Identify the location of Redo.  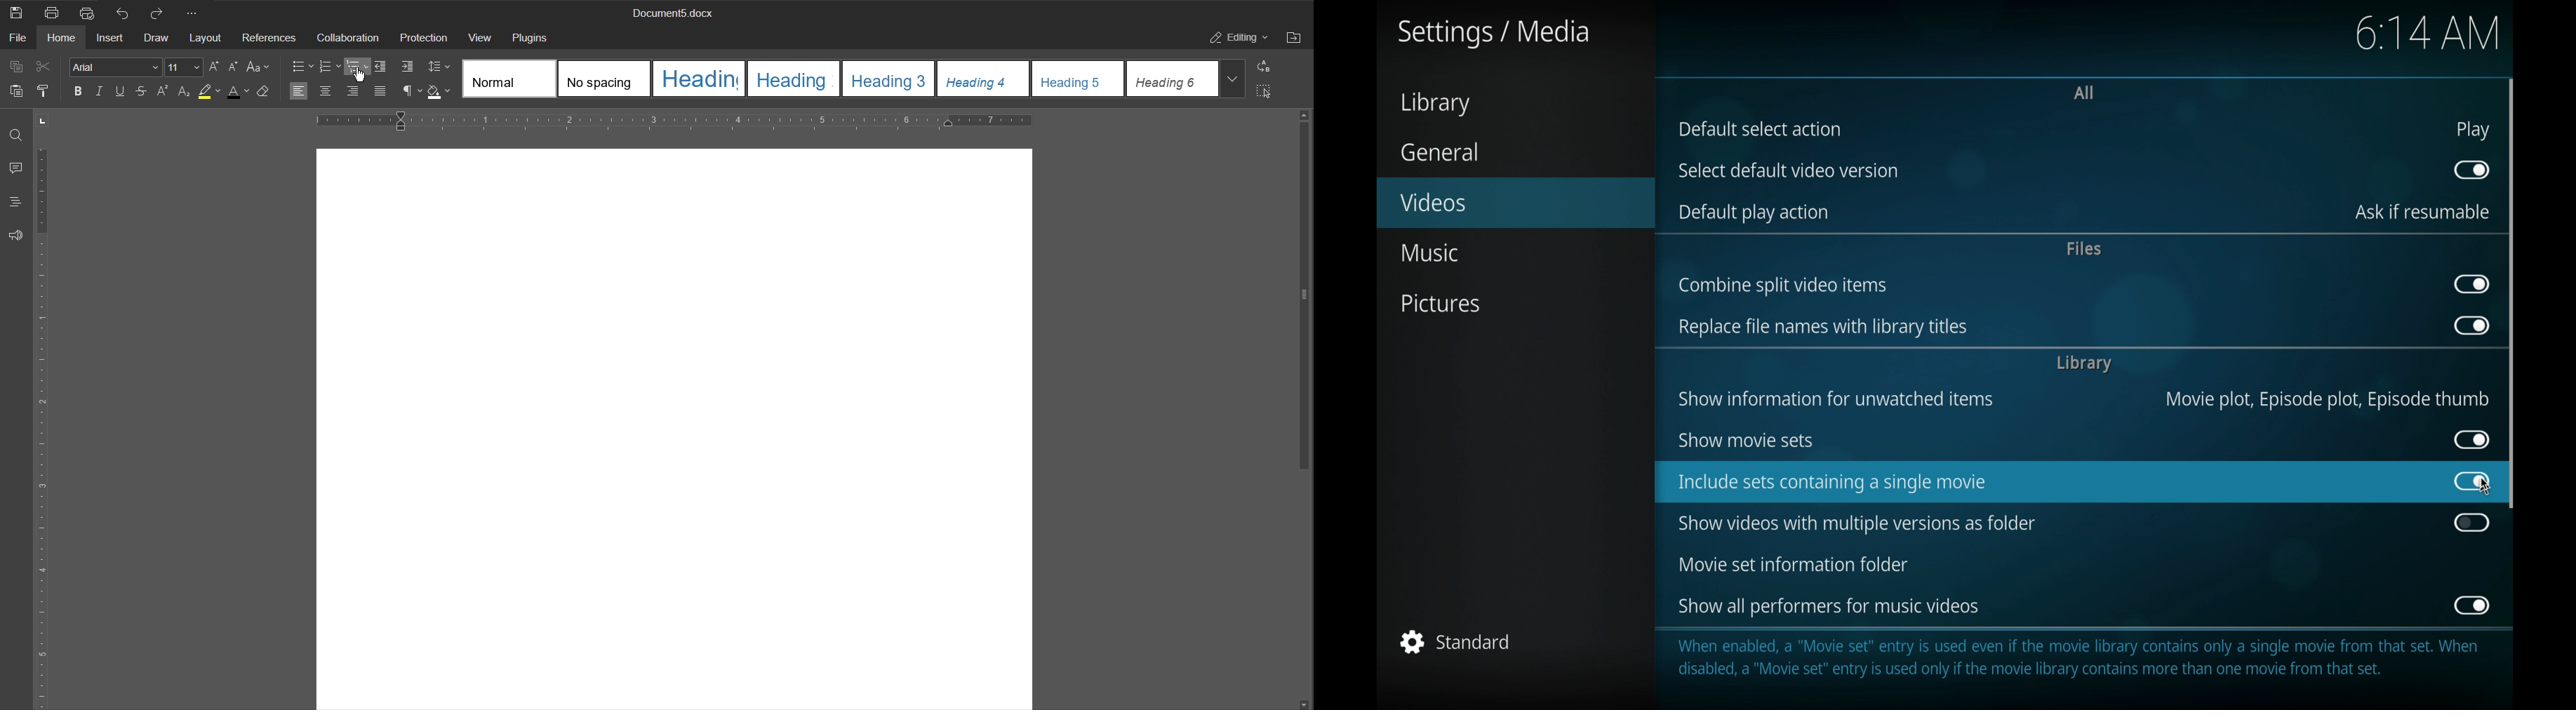
(161, 13).